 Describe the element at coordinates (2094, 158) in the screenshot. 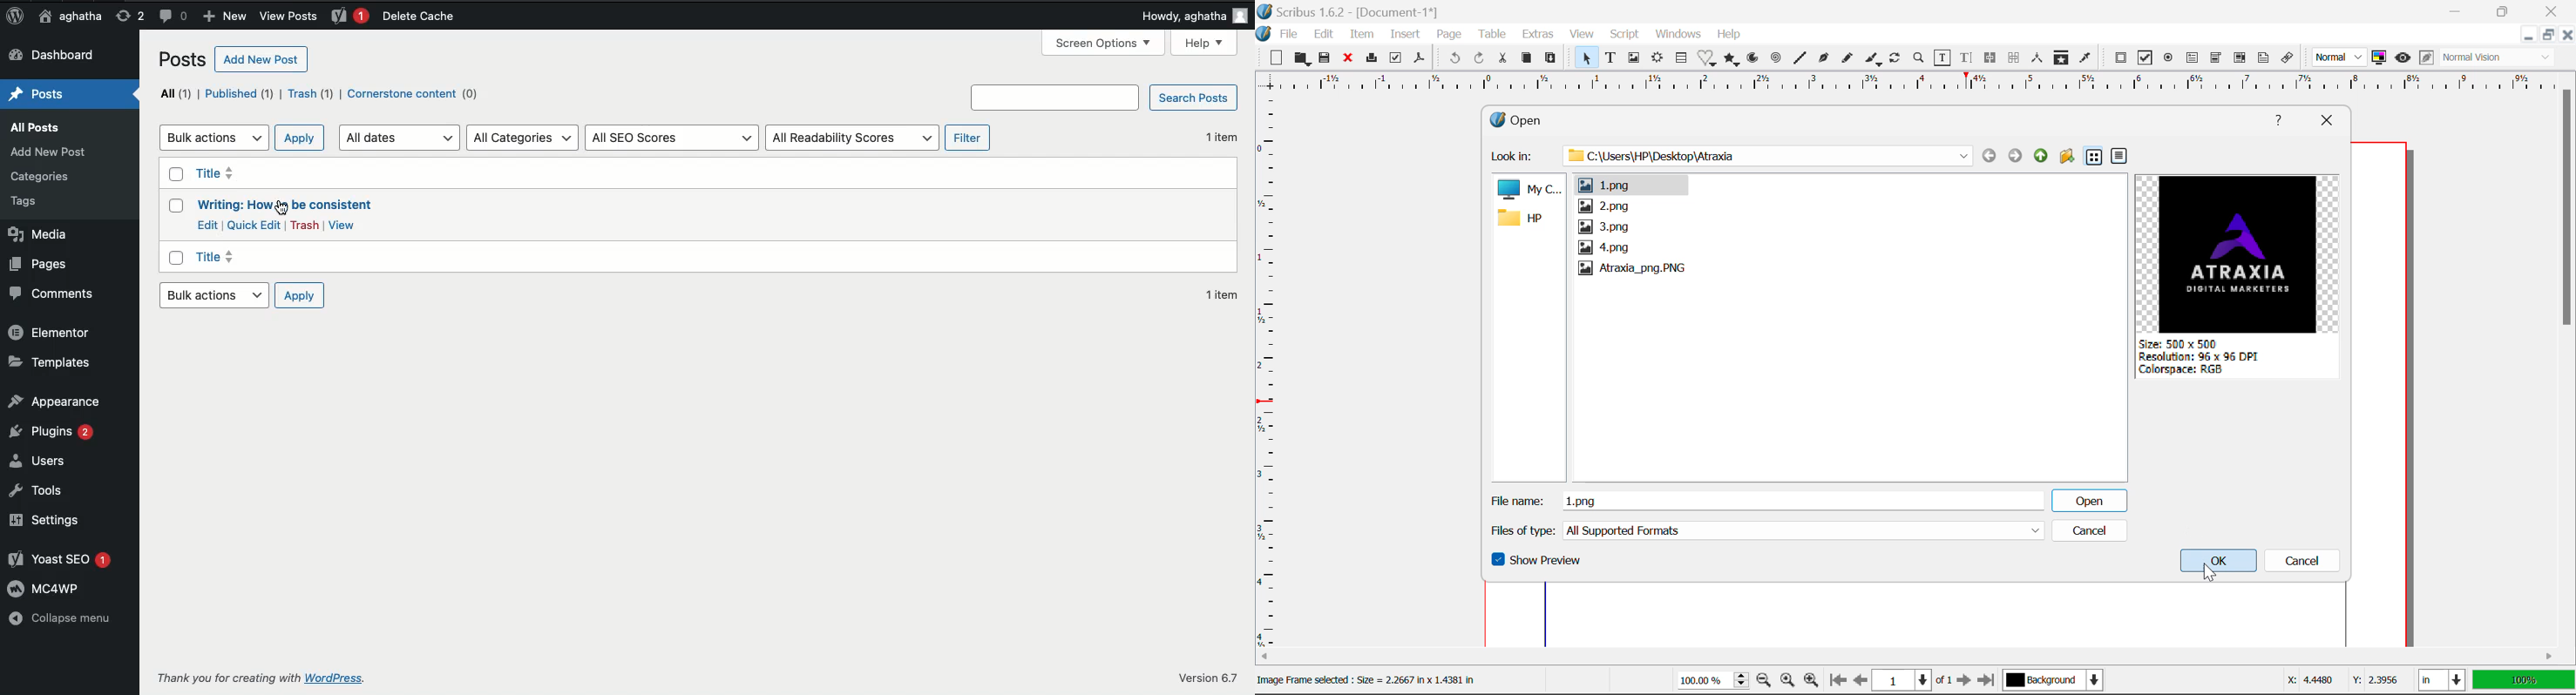

I see `List View` at that location.